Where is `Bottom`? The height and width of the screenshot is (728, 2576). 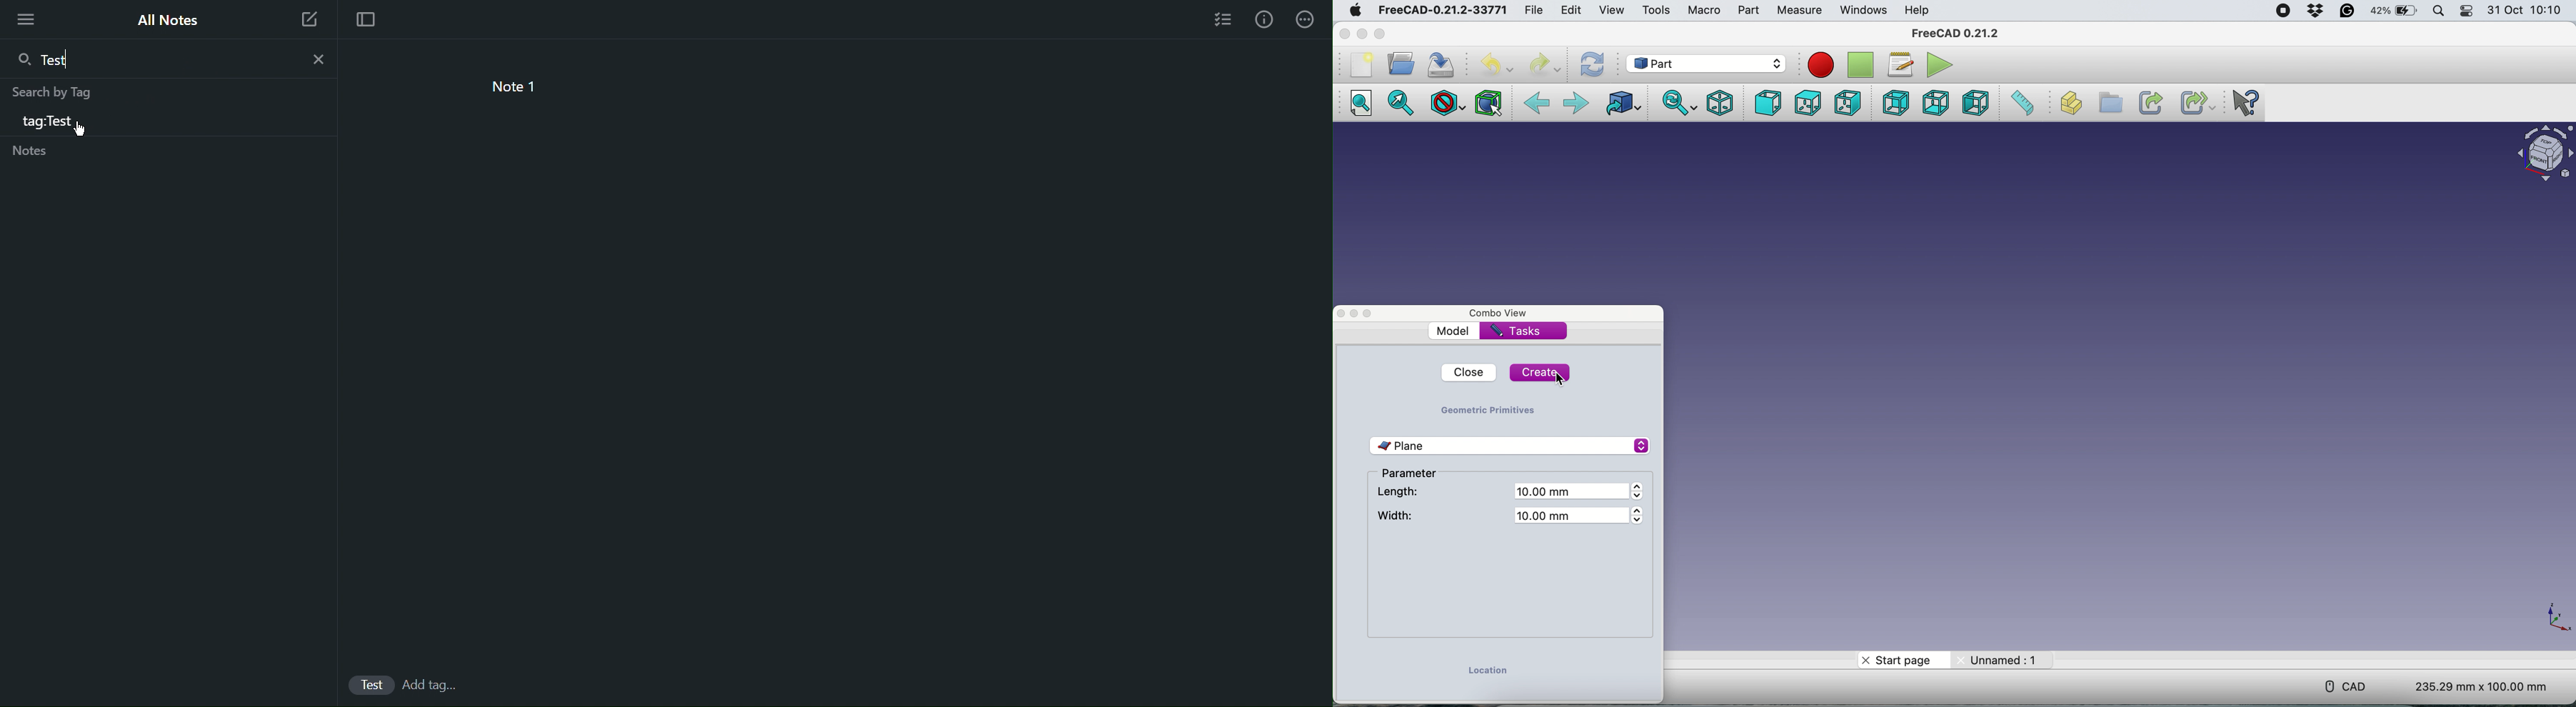 Bottom is located at coordinates (1934, 102).